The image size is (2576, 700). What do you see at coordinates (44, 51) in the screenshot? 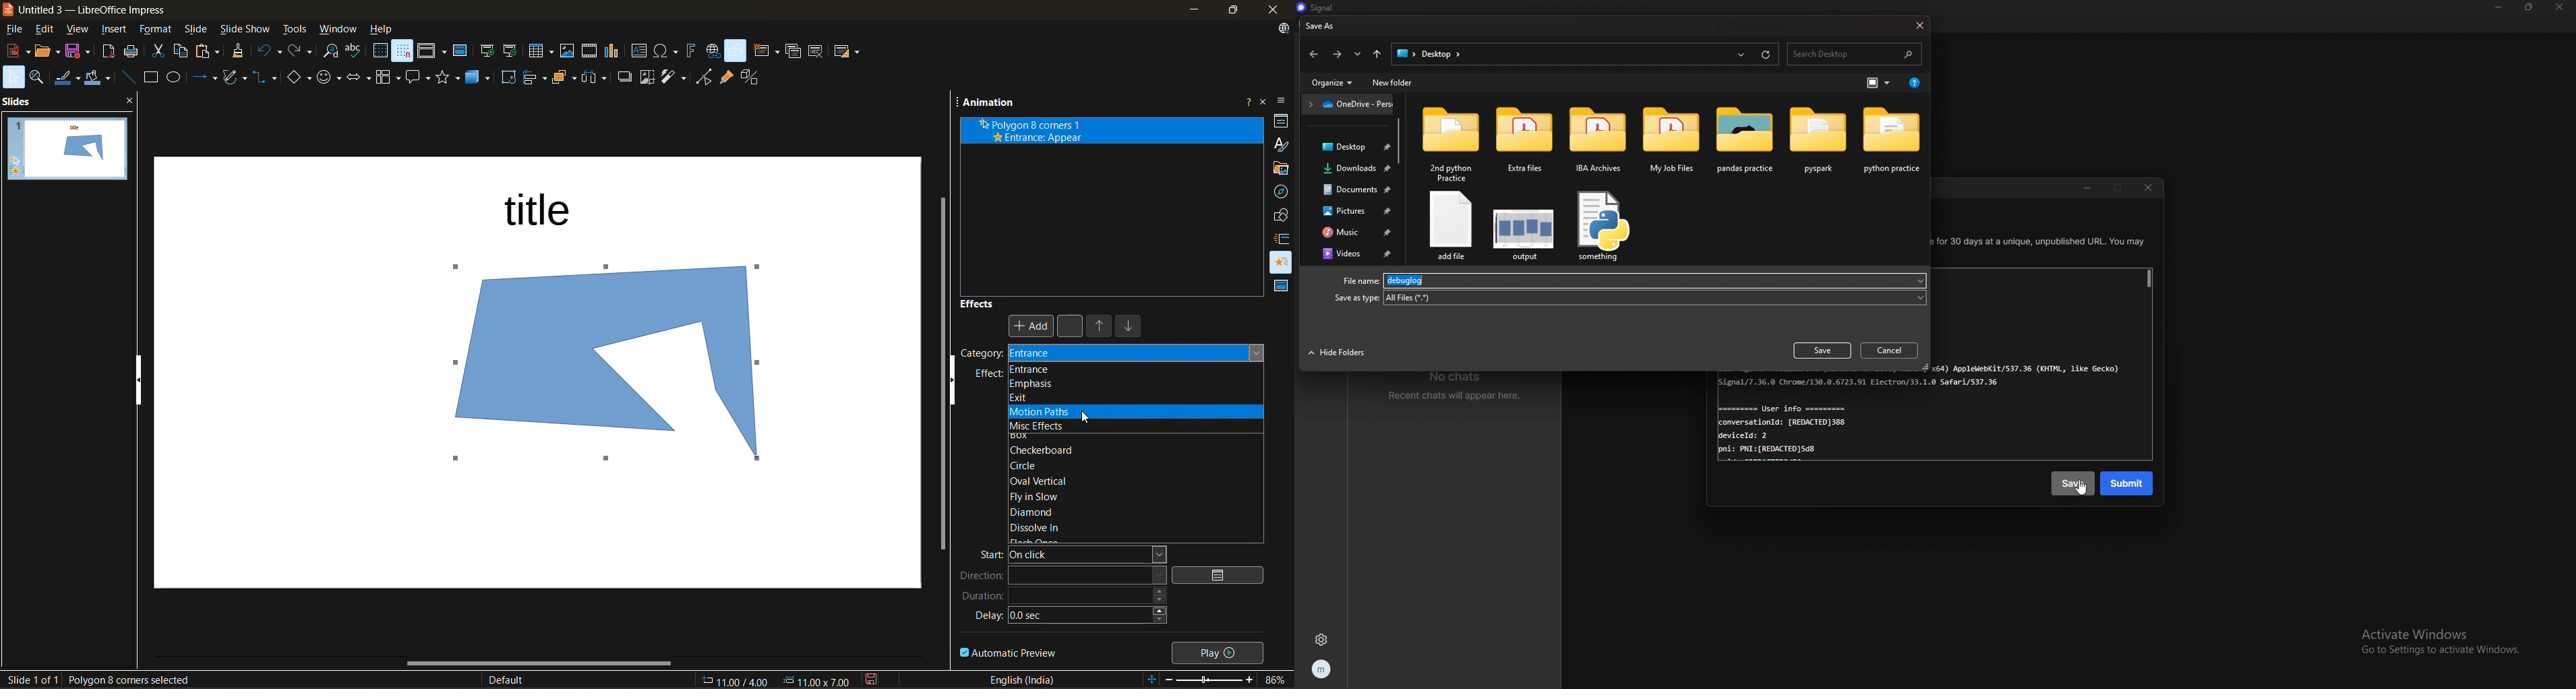
I see `open` at bounding box center [44, 51].